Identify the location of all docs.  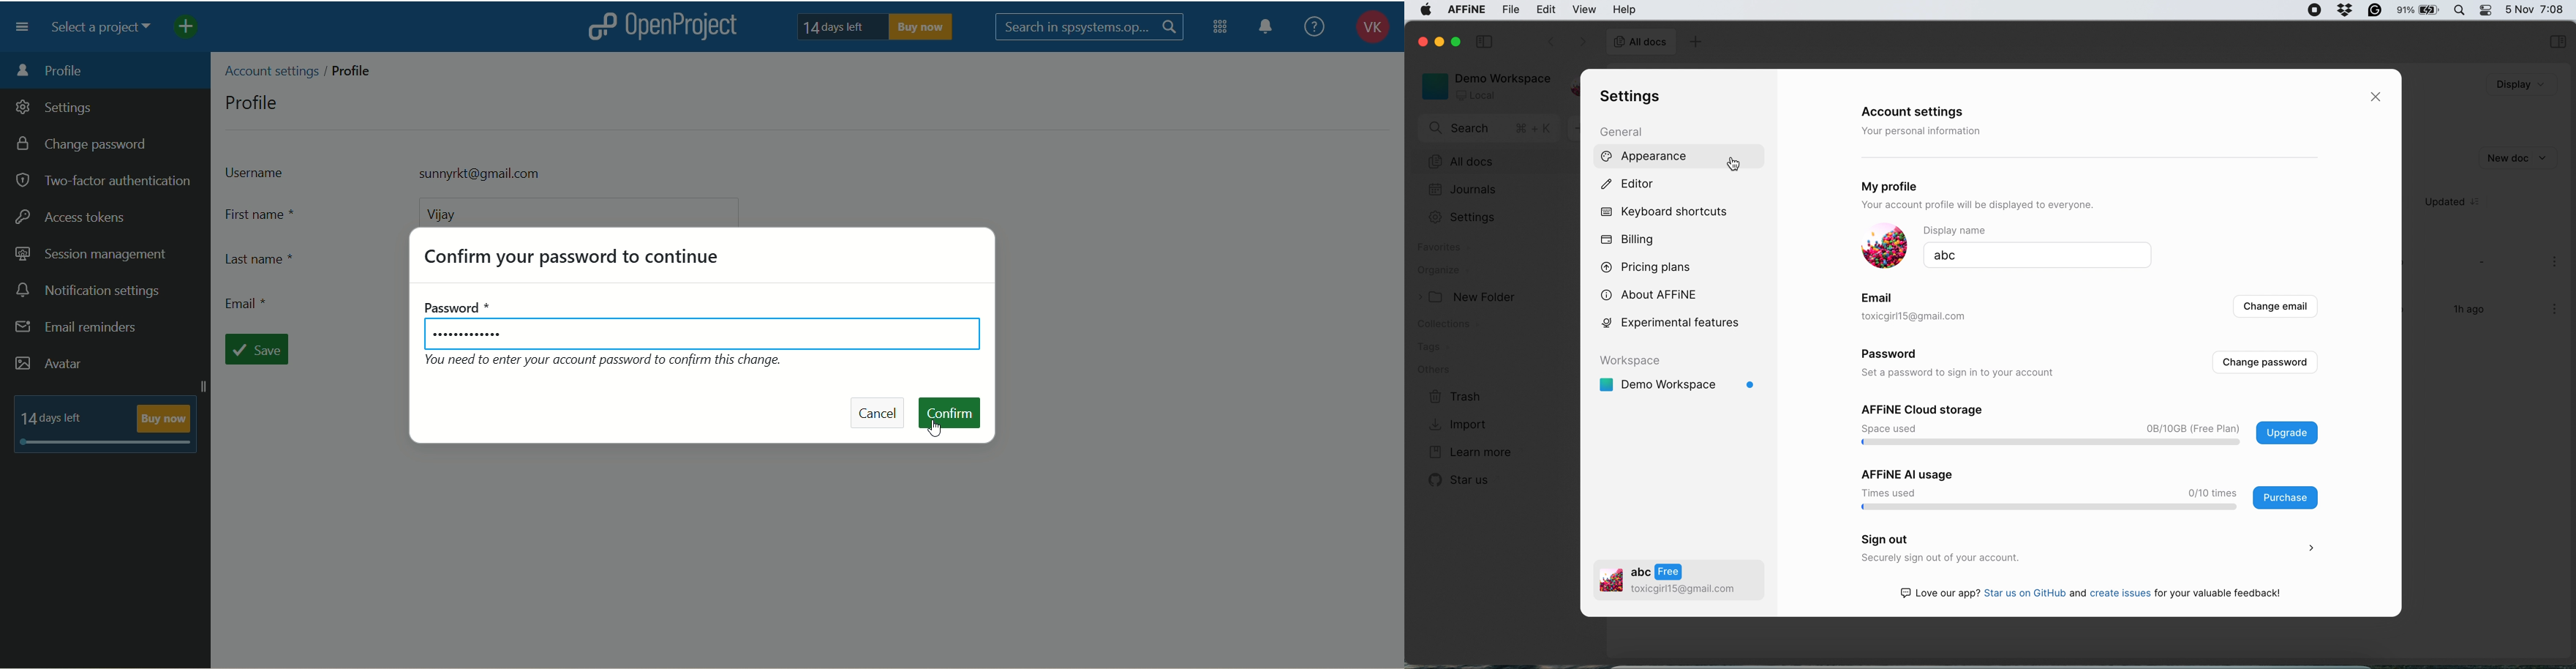
(1641, 42).